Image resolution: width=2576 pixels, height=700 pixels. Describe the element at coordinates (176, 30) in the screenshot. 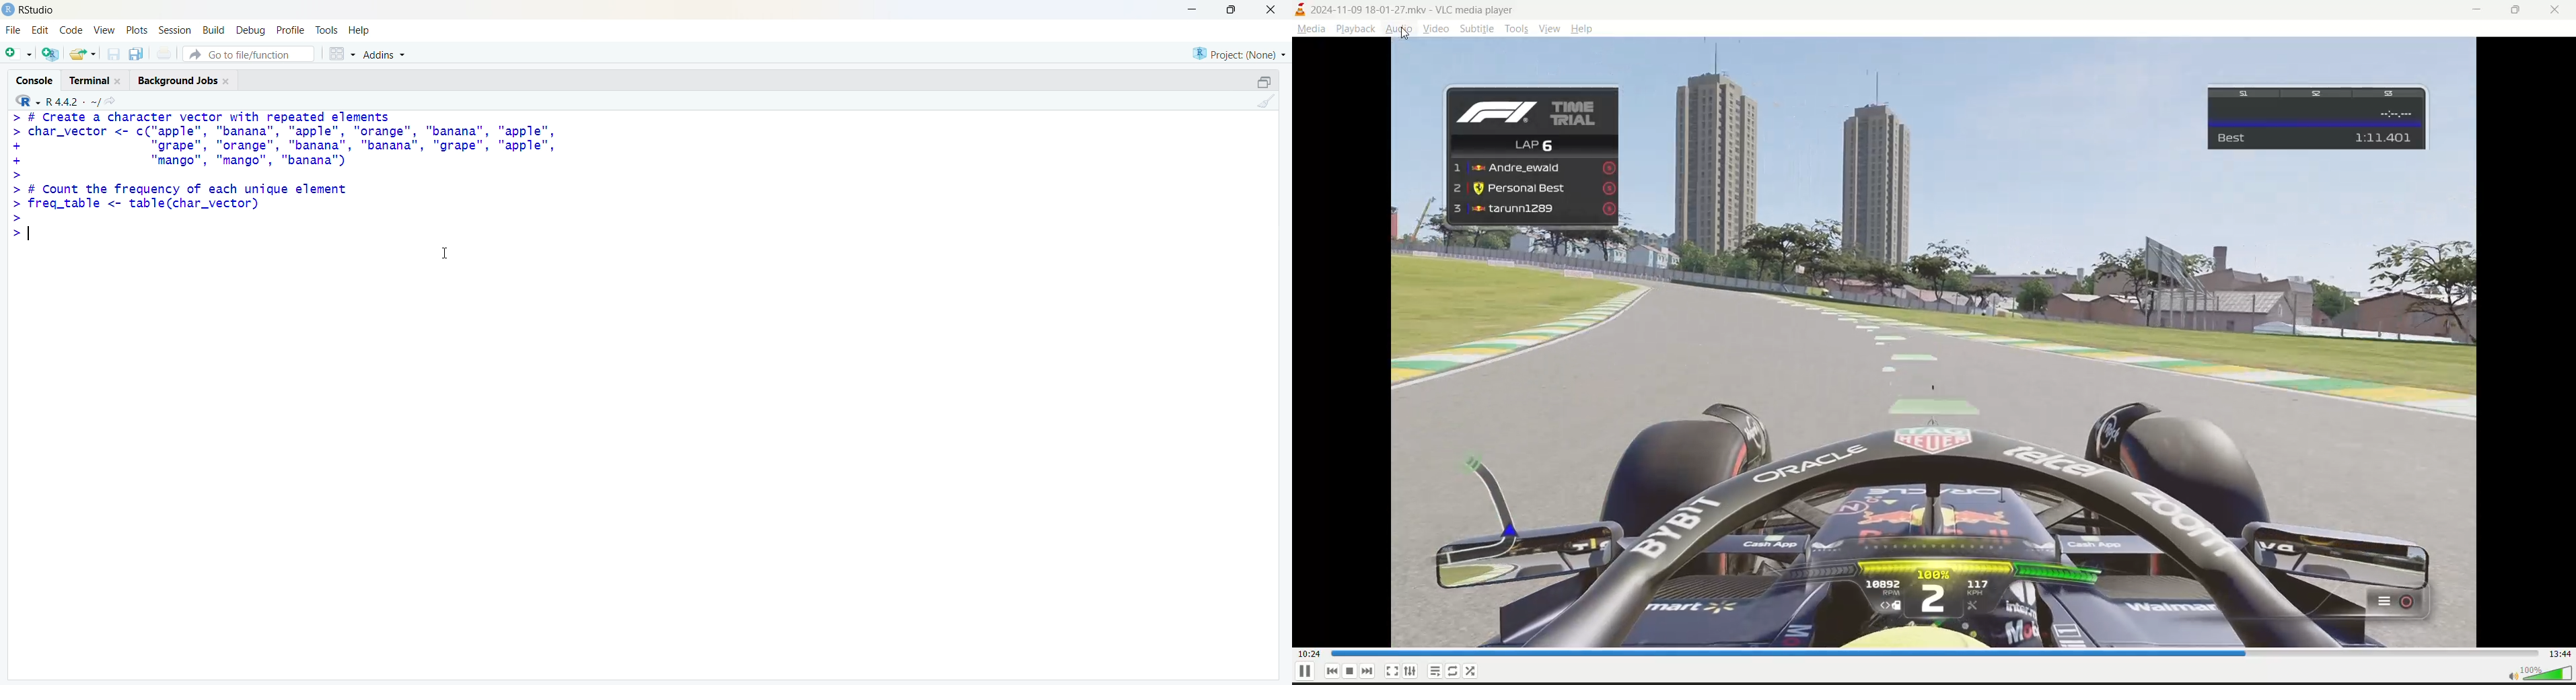

I see `Session` at that location.